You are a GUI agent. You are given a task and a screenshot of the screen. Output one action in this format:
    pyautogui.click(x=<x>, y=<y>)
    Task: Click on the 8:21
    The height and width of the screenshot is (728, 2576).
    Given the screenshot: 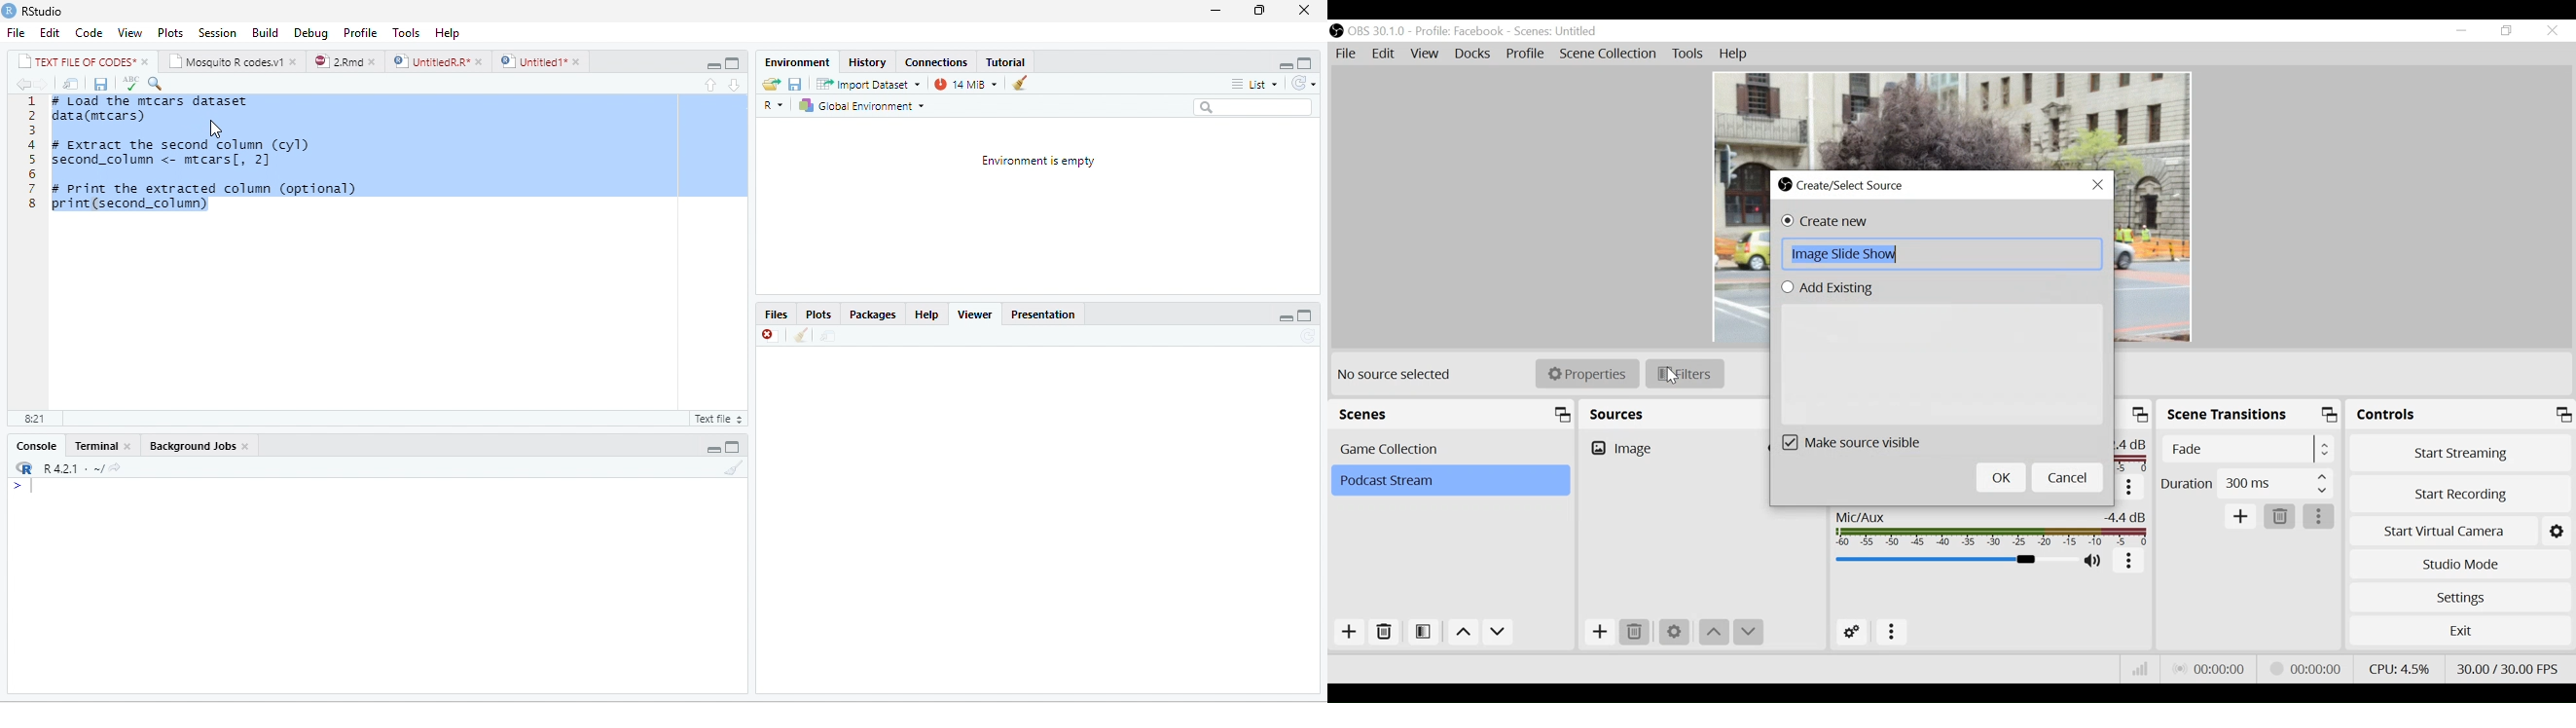 What is the action you would take?
    pyautogui.click(x=32, y=420)
    